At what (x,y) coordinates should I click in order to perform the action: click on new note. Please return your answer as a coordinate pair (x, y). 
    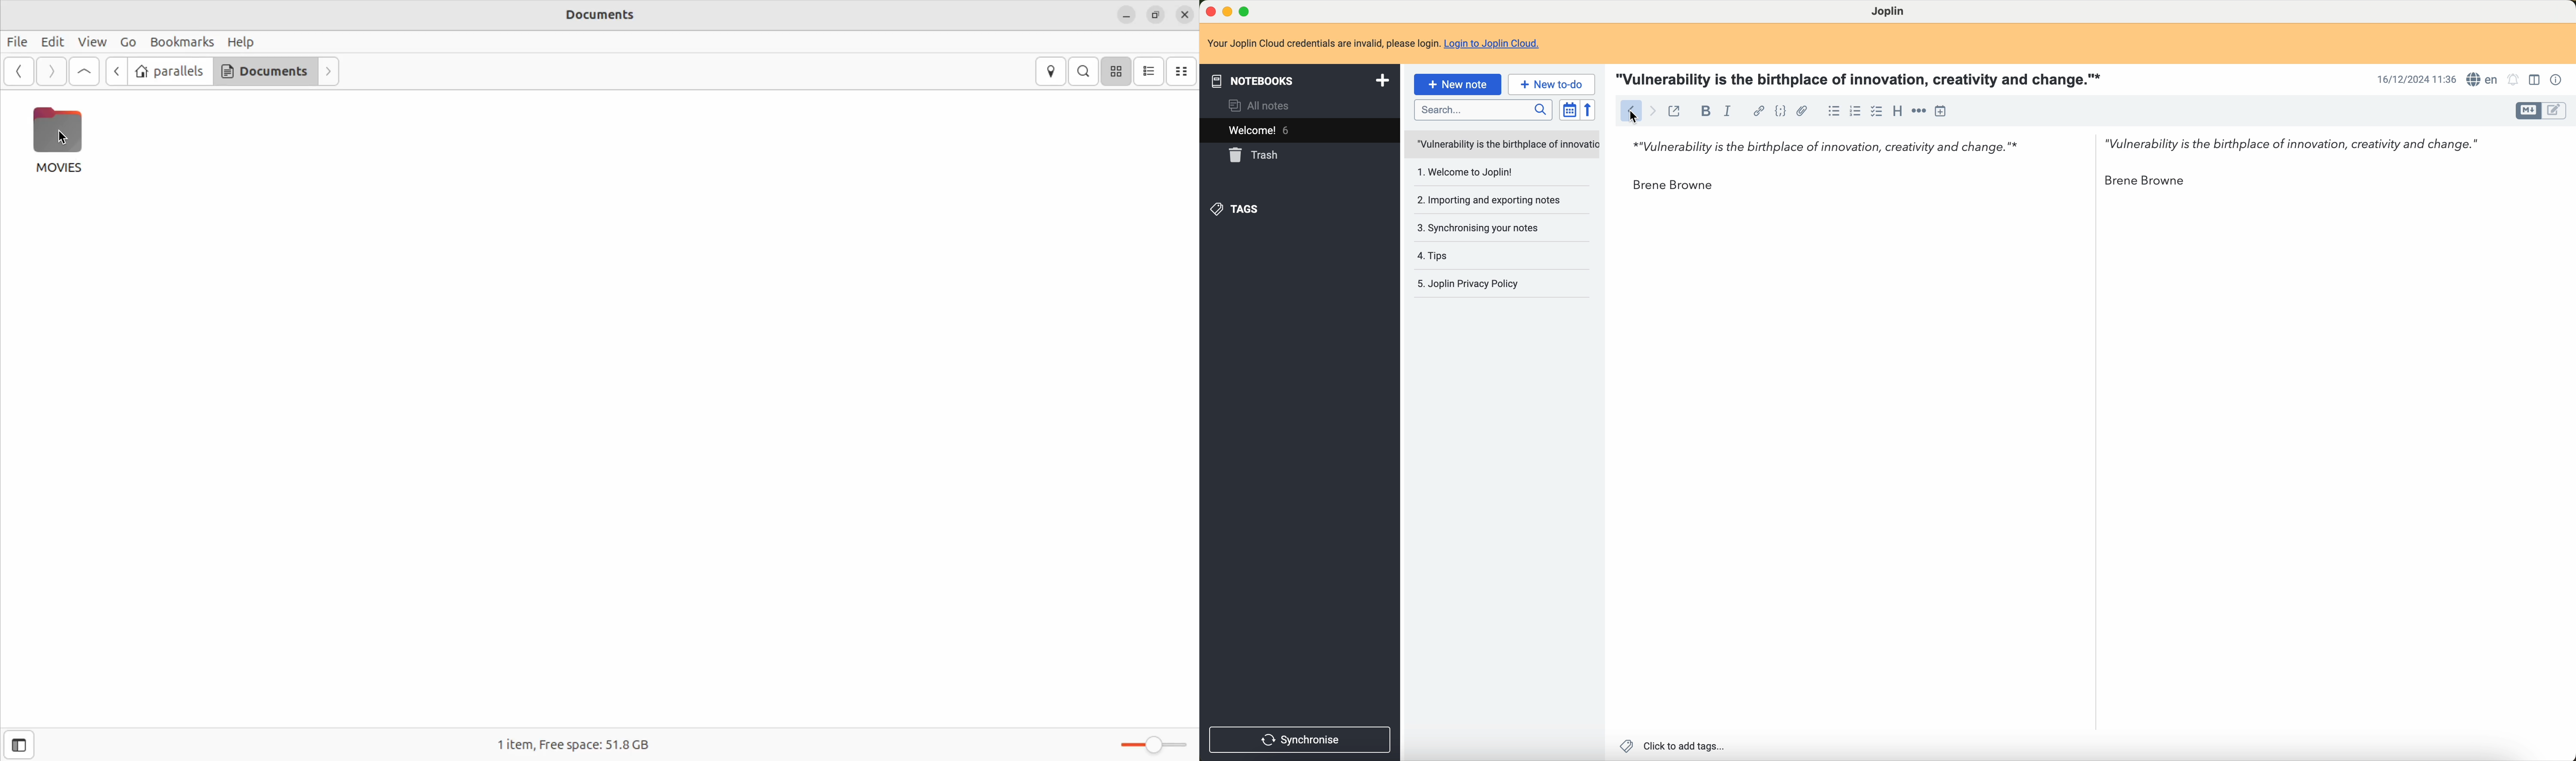
    Looking at the image, I should click on (1458, 85).